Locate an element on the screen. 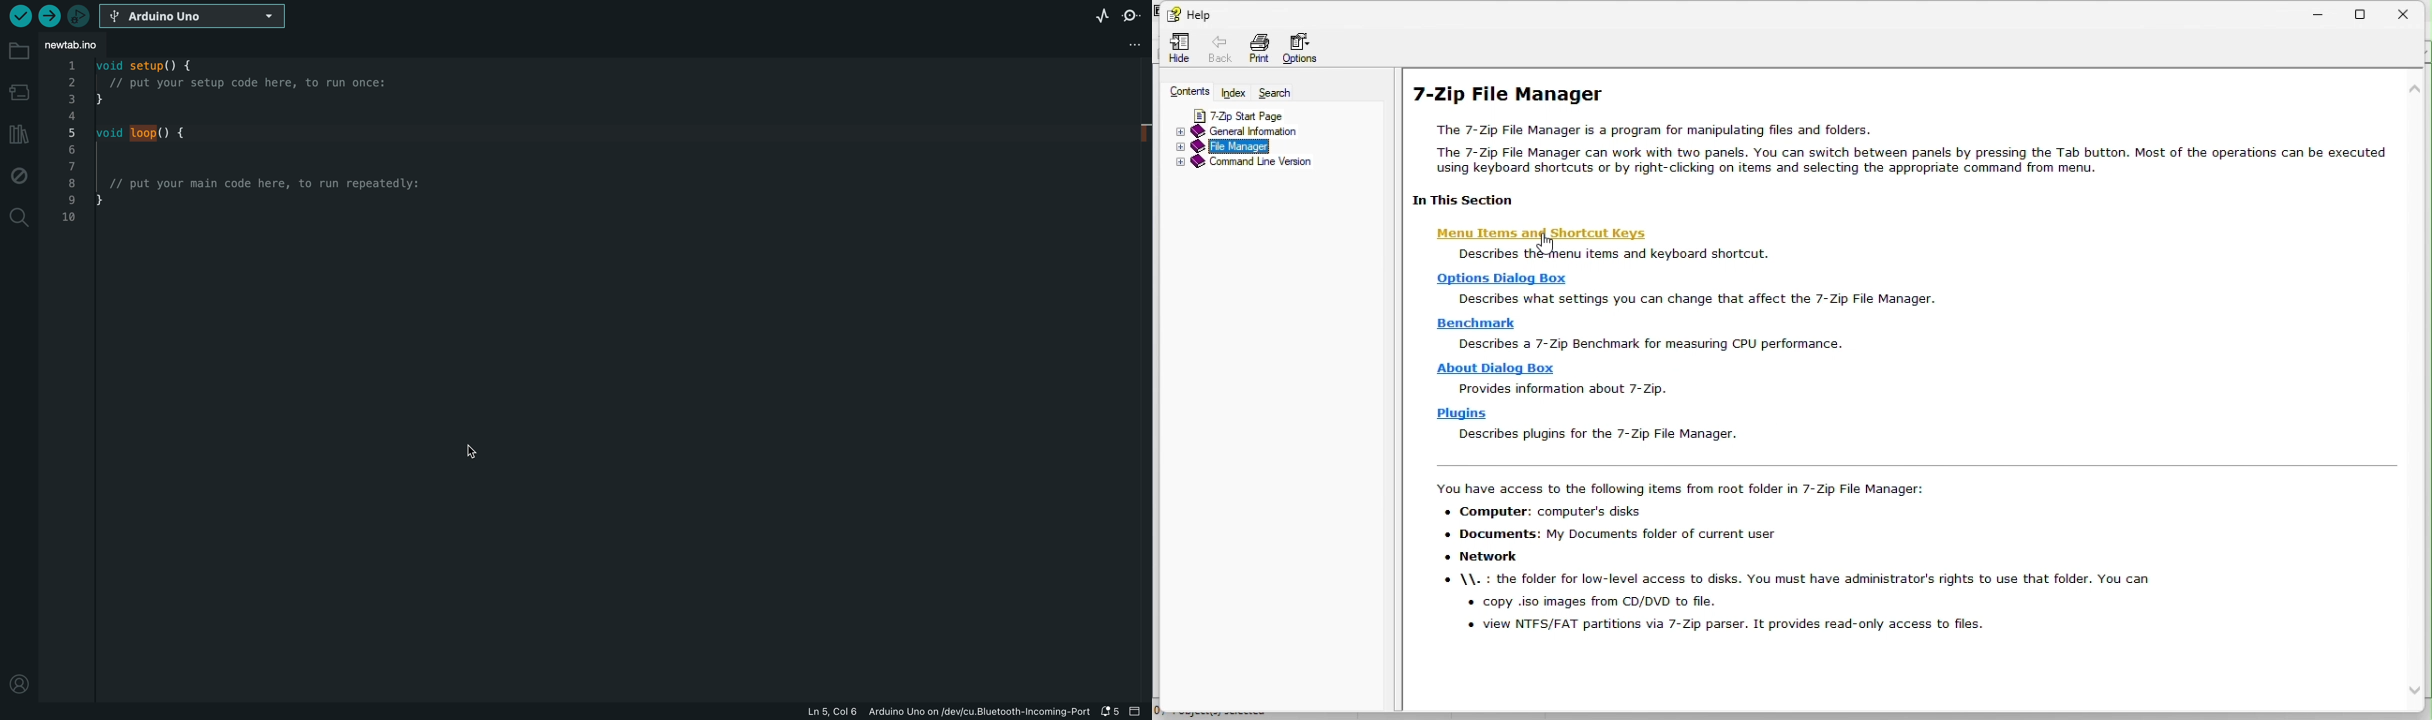  You have access to the following items from root folder in 7-Zip File Manager: Computer: computer's disks Documents: My Documents folder of current user Network \\. : the folder for low-level access to disks. You must have administrator's rights to use that folder. You can+ copy .iso images from CD/DVD to file. view NTFS/FAT partitions via 7-Zip parser. It provides read-only access to files. is located at coordinates (1823, 568).